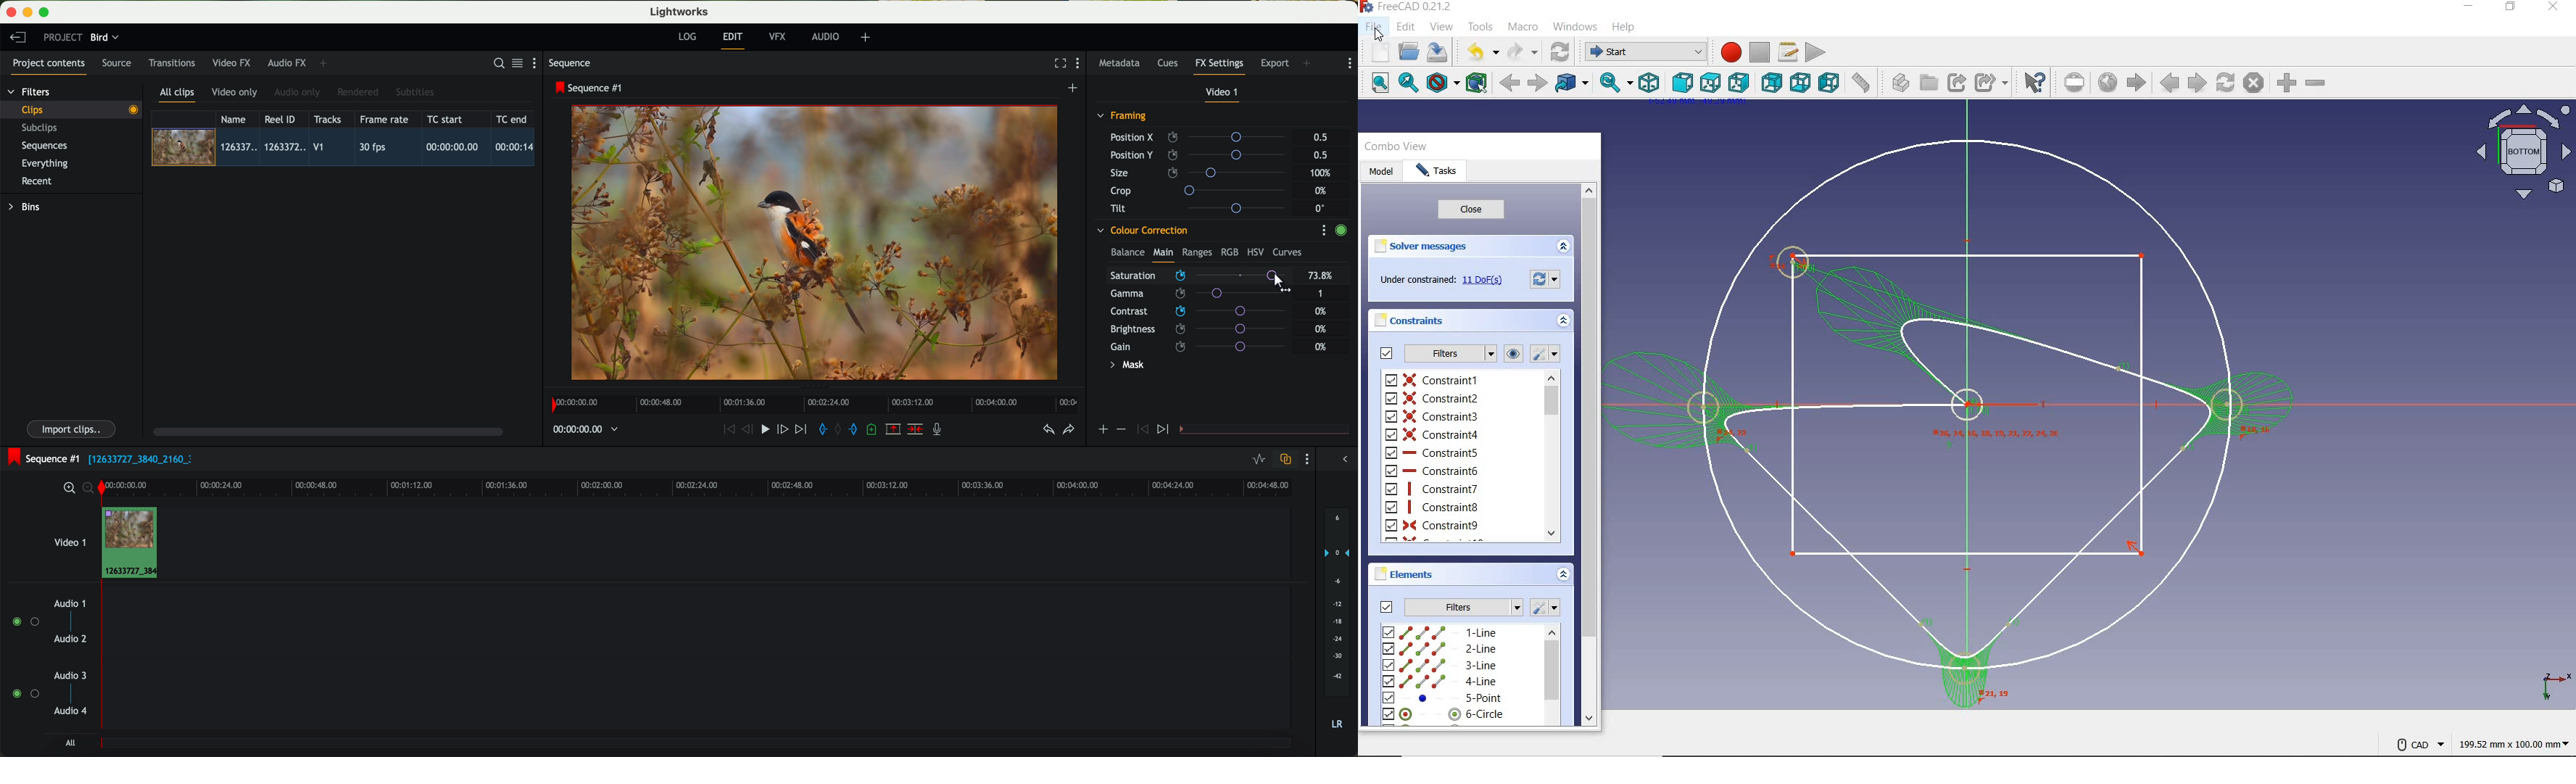  I want to click on macro recording, so click(1727, 51).